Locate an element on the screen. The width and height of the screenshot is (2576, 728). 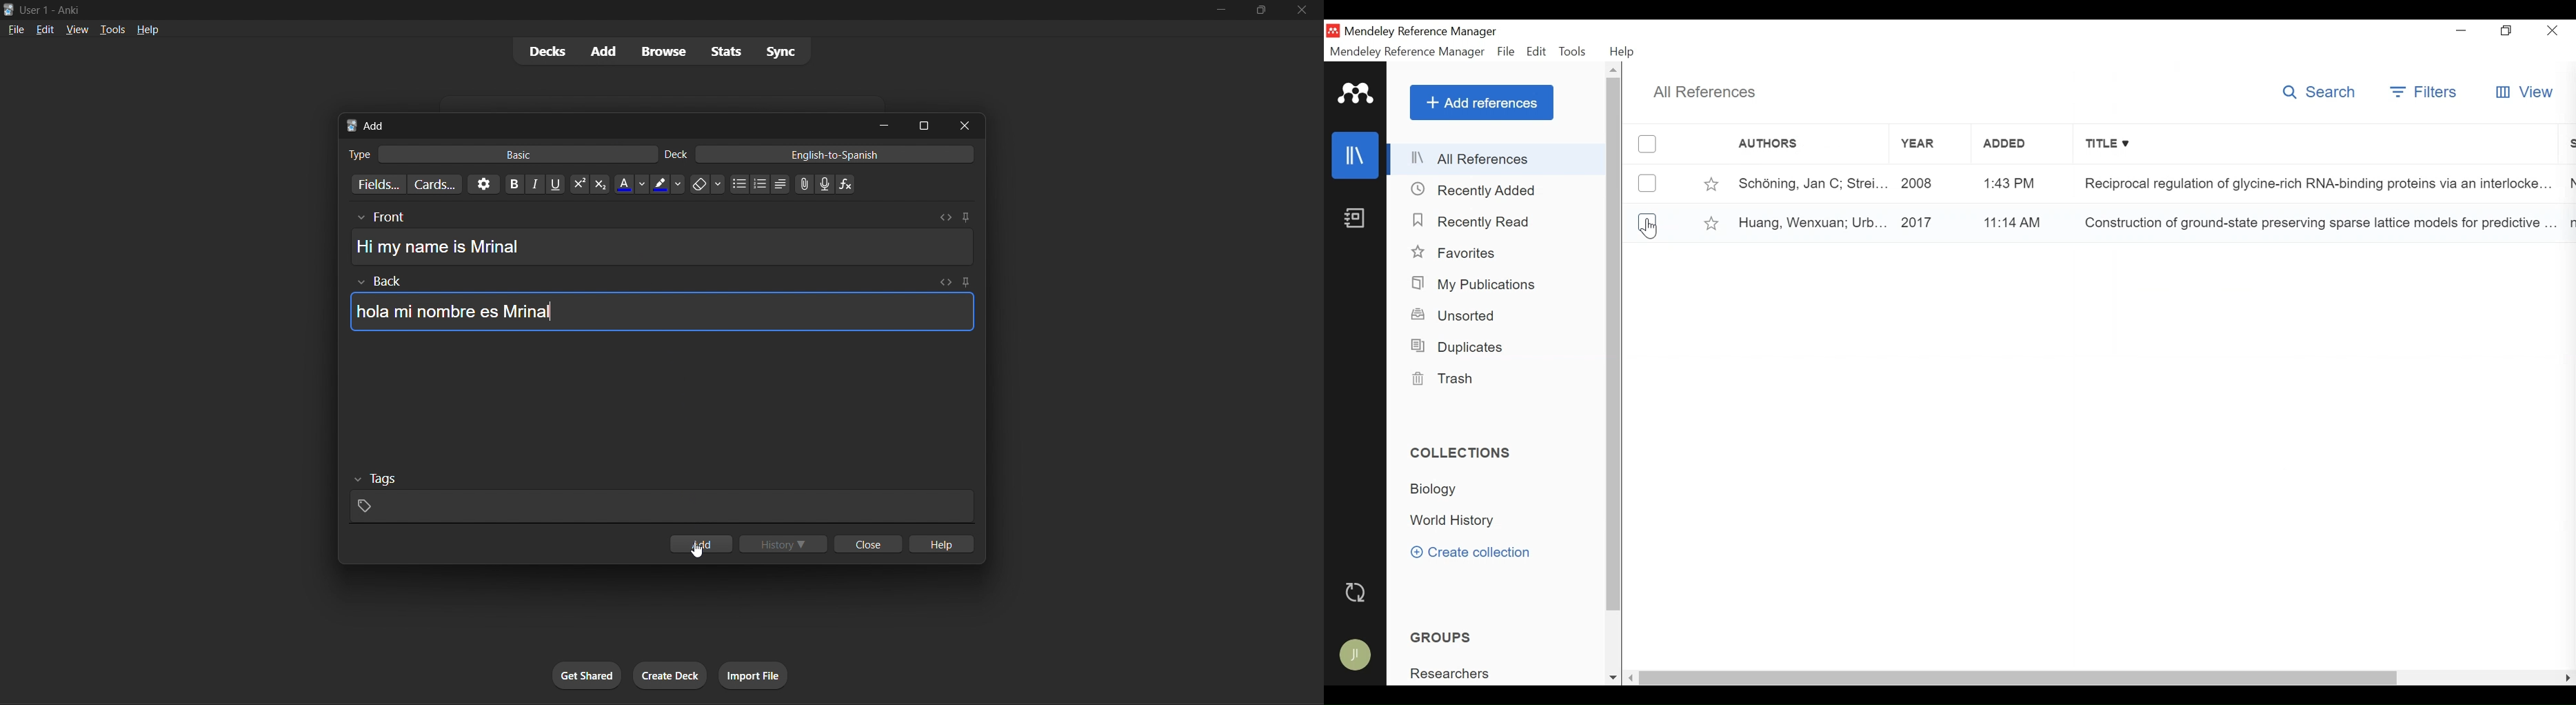
Scroll Down is located at coordinates (1615, 676).